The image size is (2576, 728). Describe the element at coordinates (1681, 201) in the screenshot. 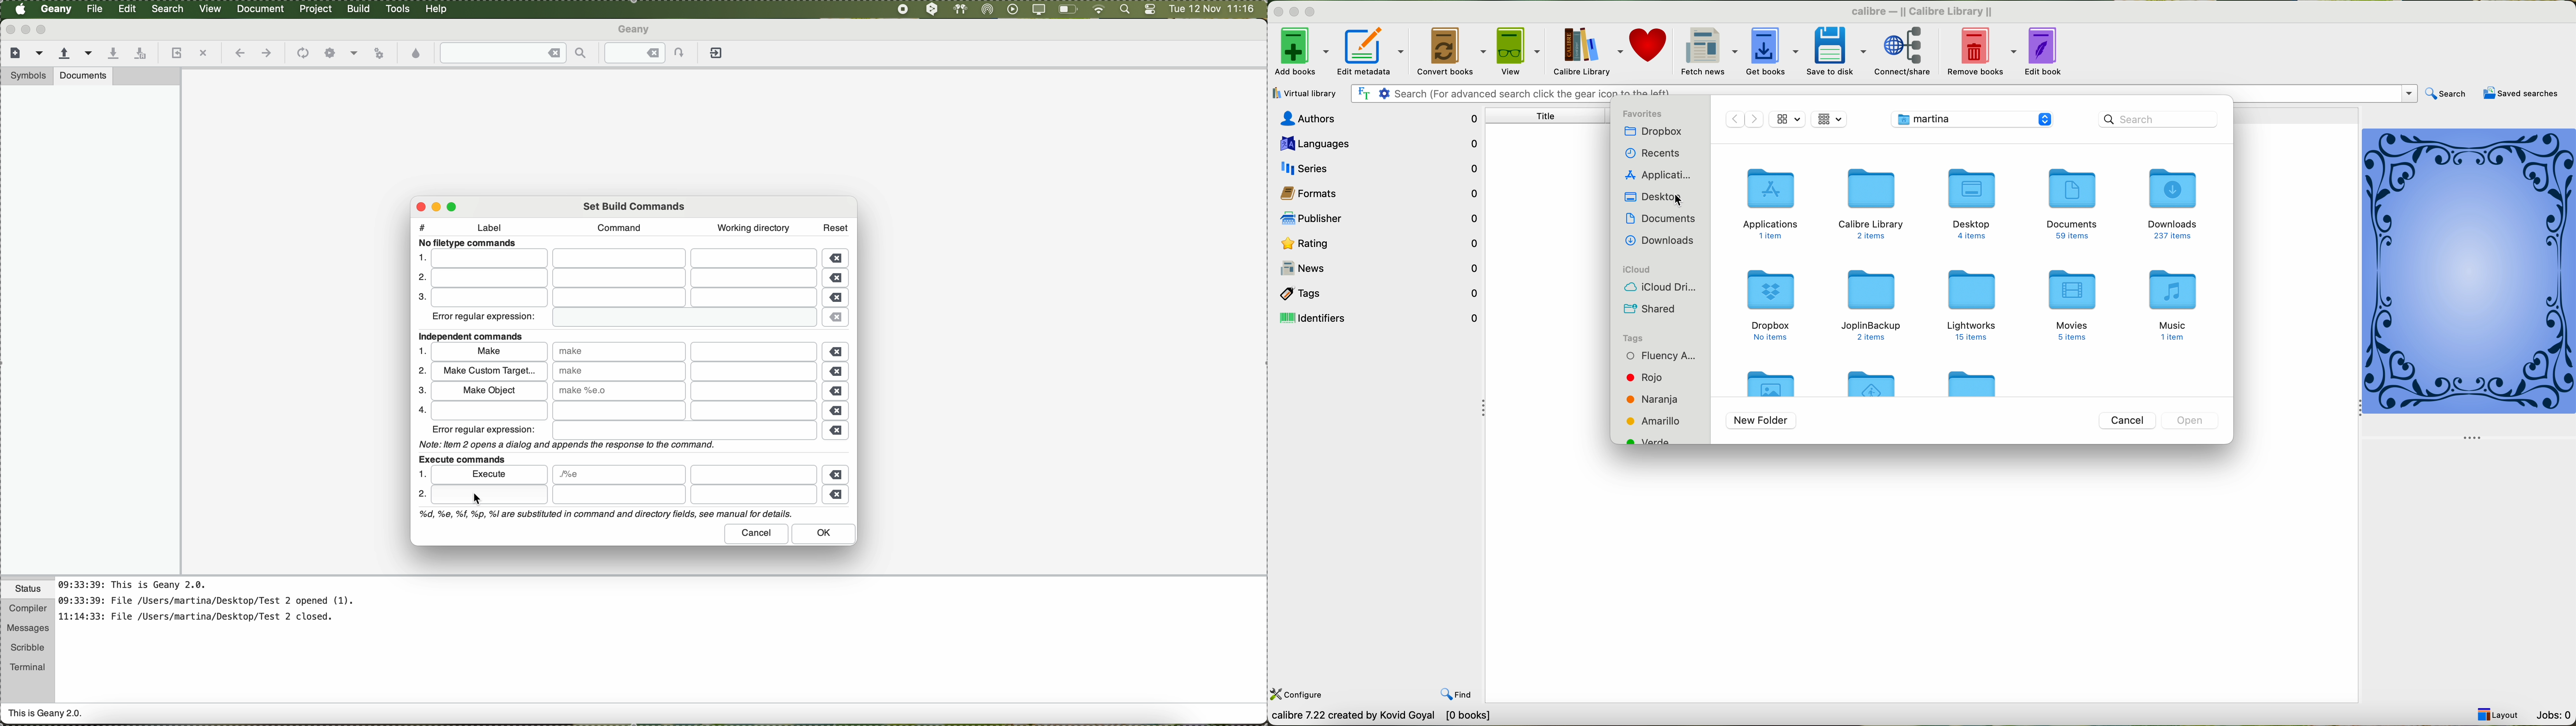

I see `cursor` at that location.